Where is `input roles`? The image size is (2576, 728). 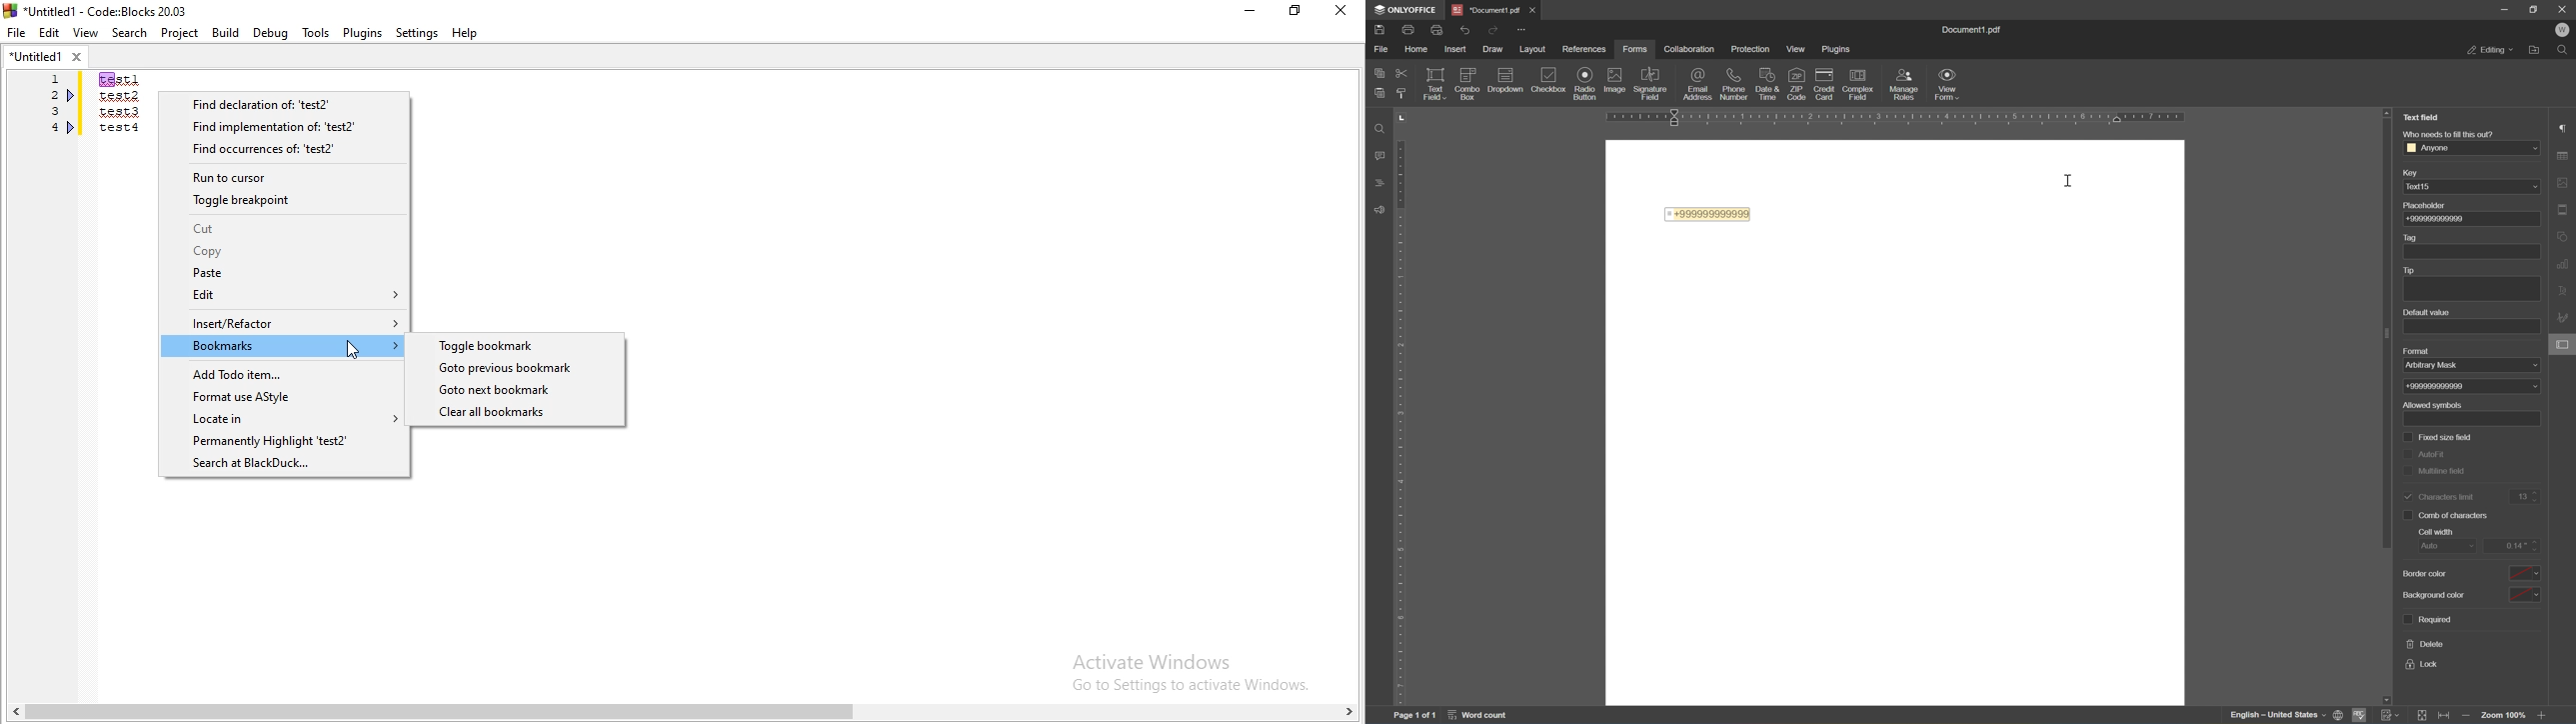
input roles is located at coordinates (1906, 85).